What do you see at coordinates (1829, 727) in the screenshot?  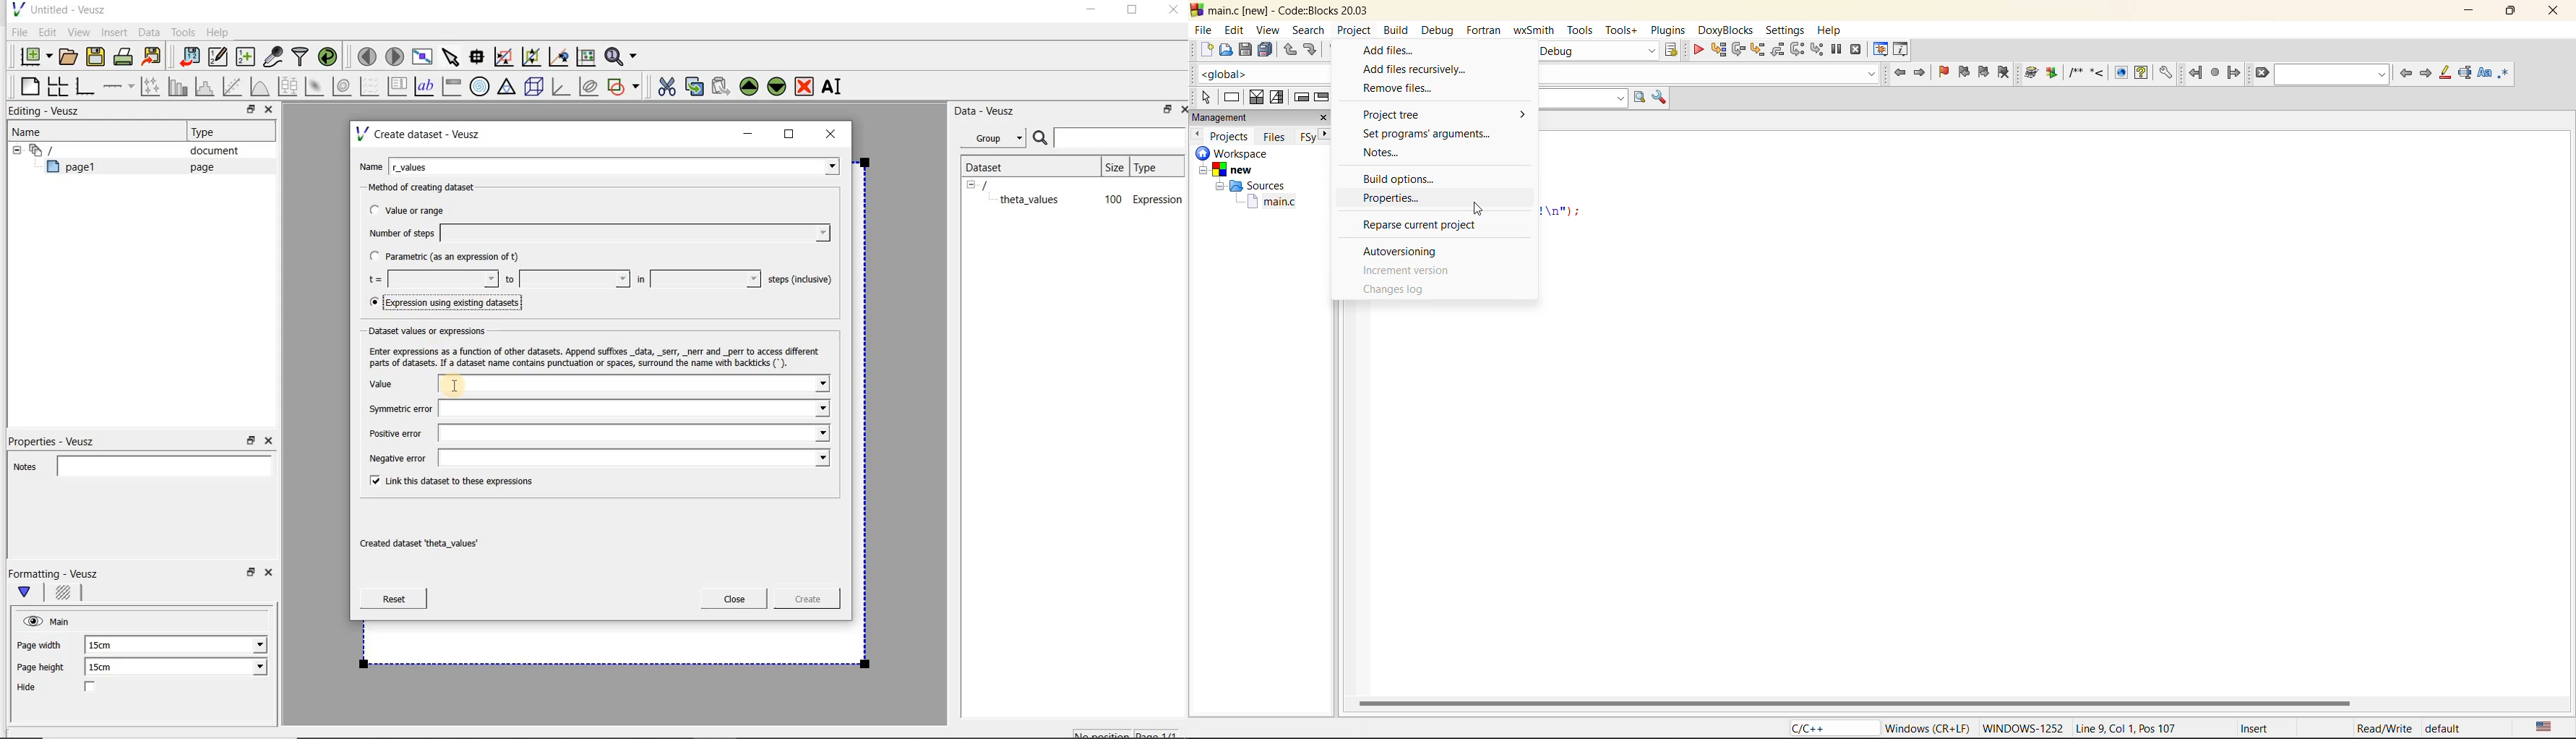 I see `C/C++` at bounding box center [1829, 727].